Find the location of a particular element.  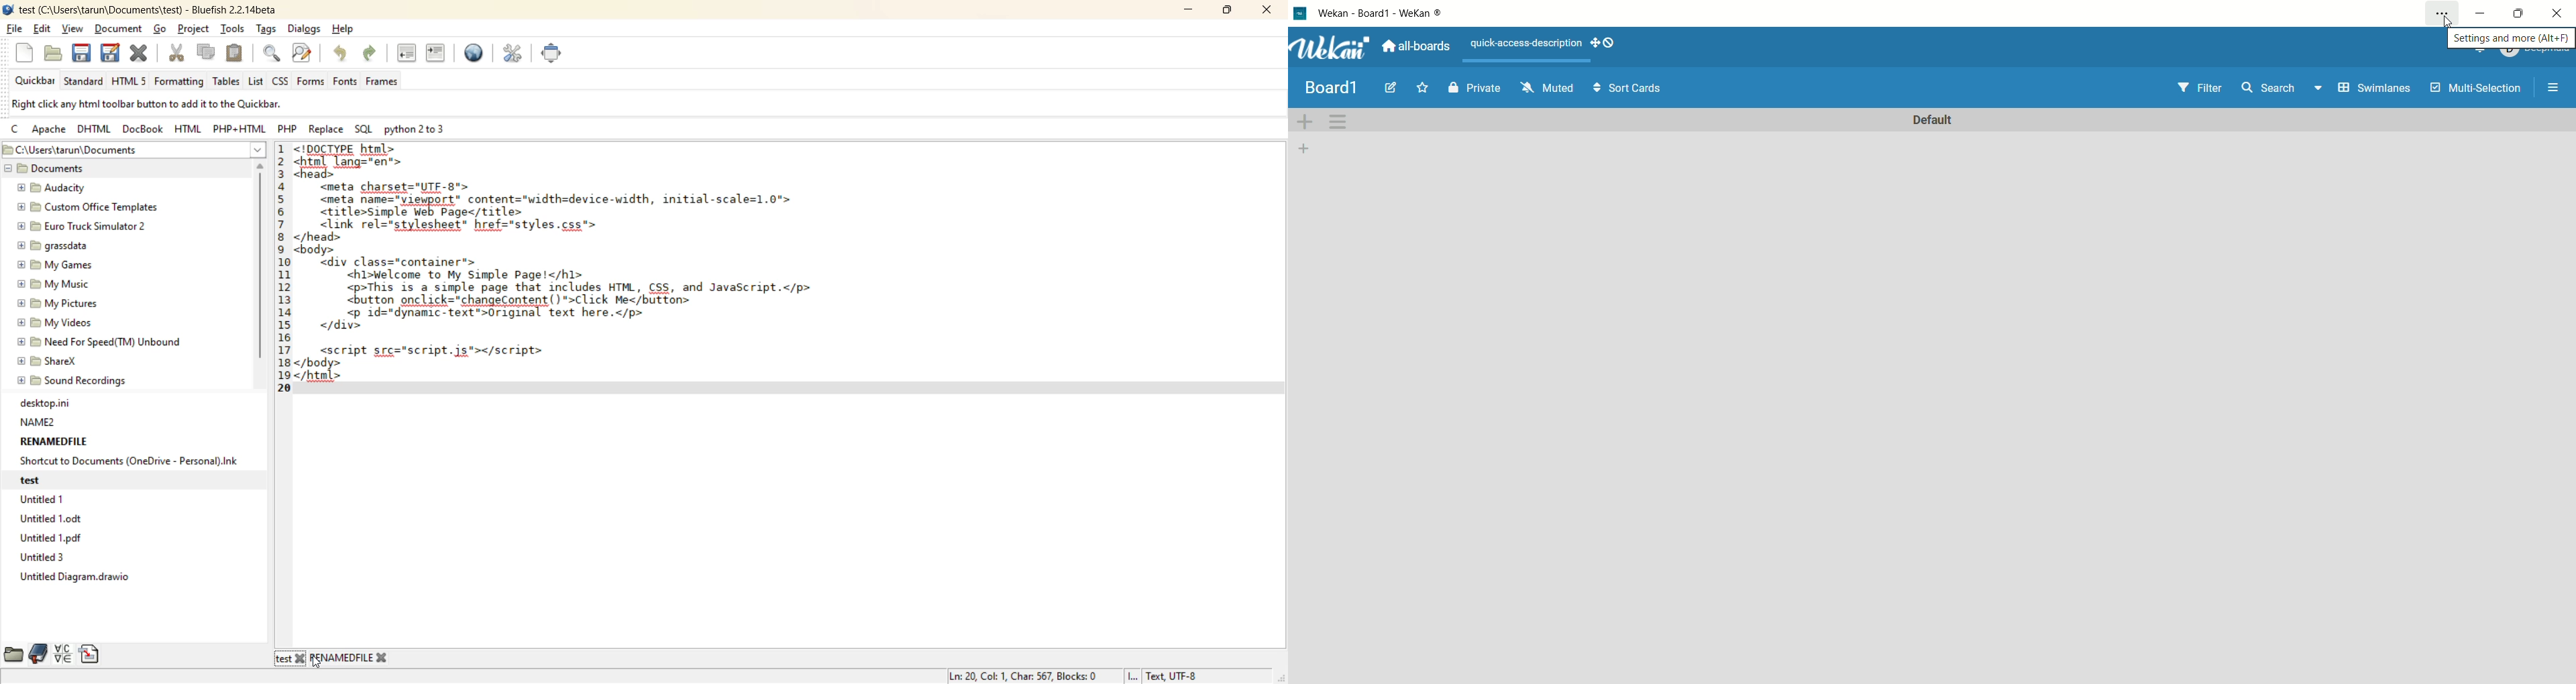

desktop.ini is located at coordinates (50, 401).